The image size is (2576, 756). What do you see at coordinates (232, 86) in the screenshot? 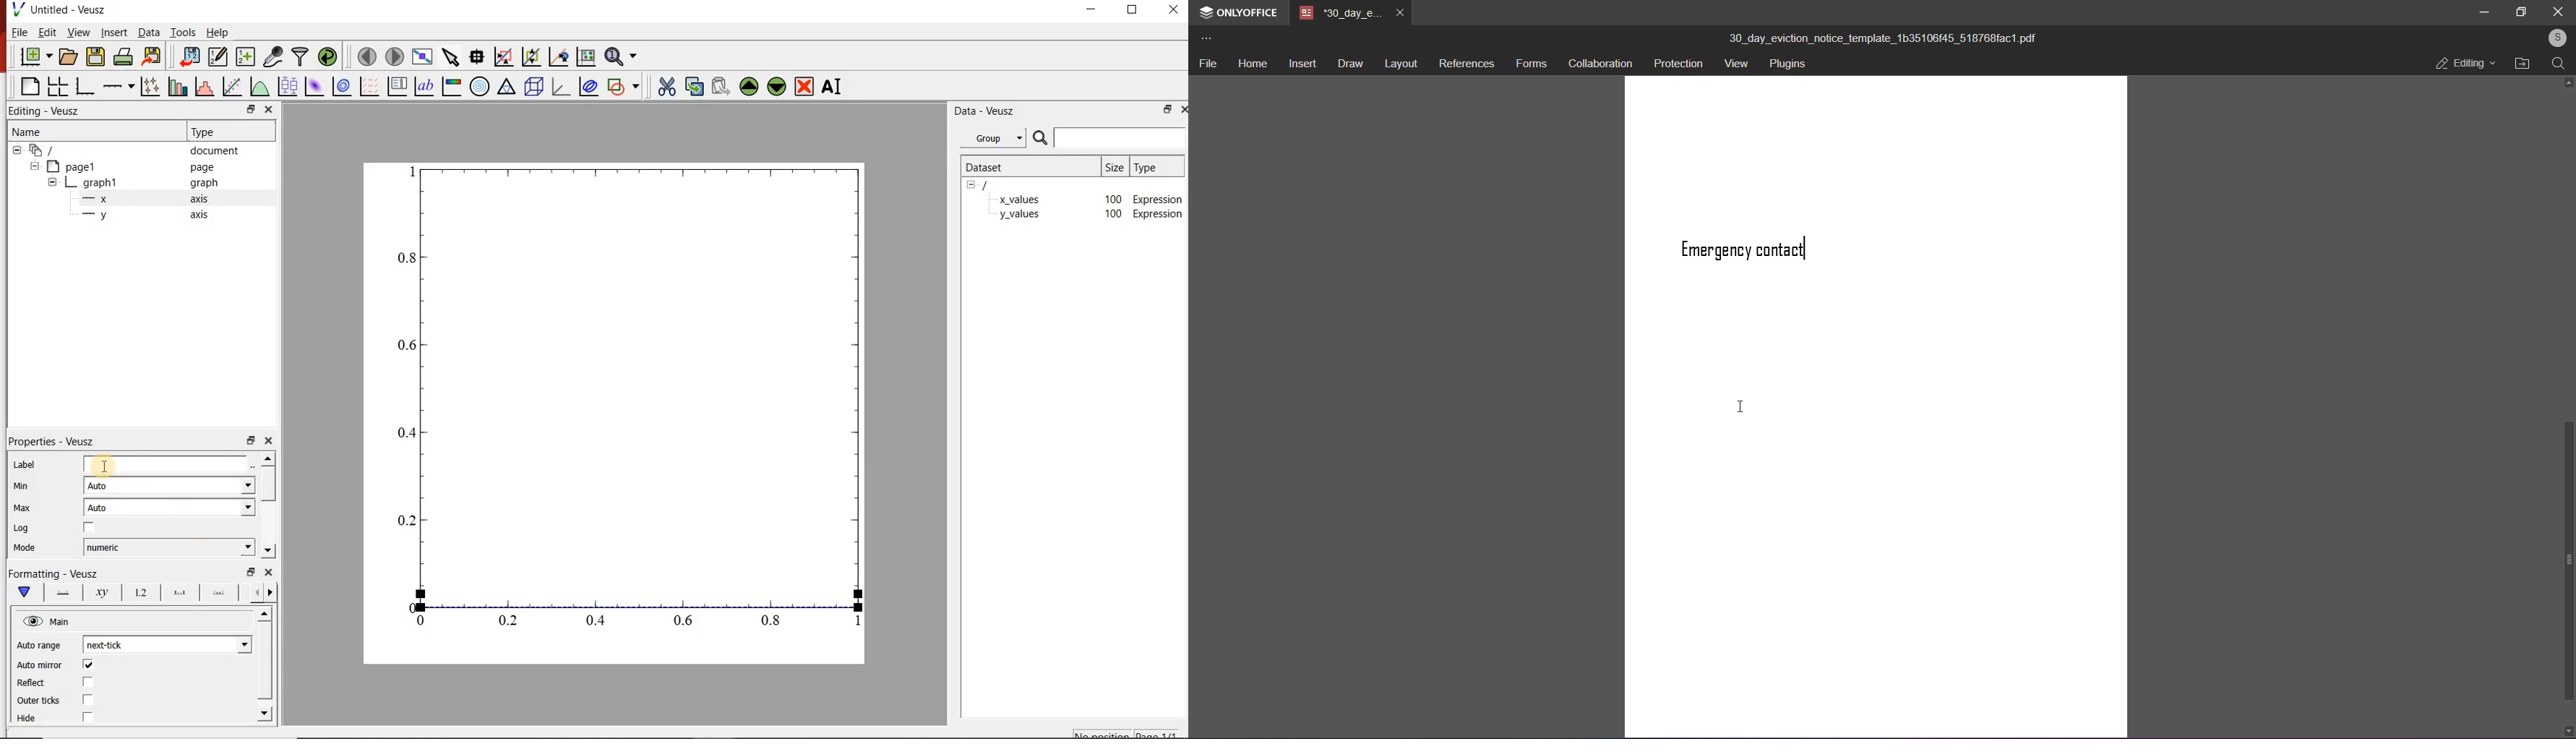
I see `fit a function to a data` at bounding box center [232, 86].